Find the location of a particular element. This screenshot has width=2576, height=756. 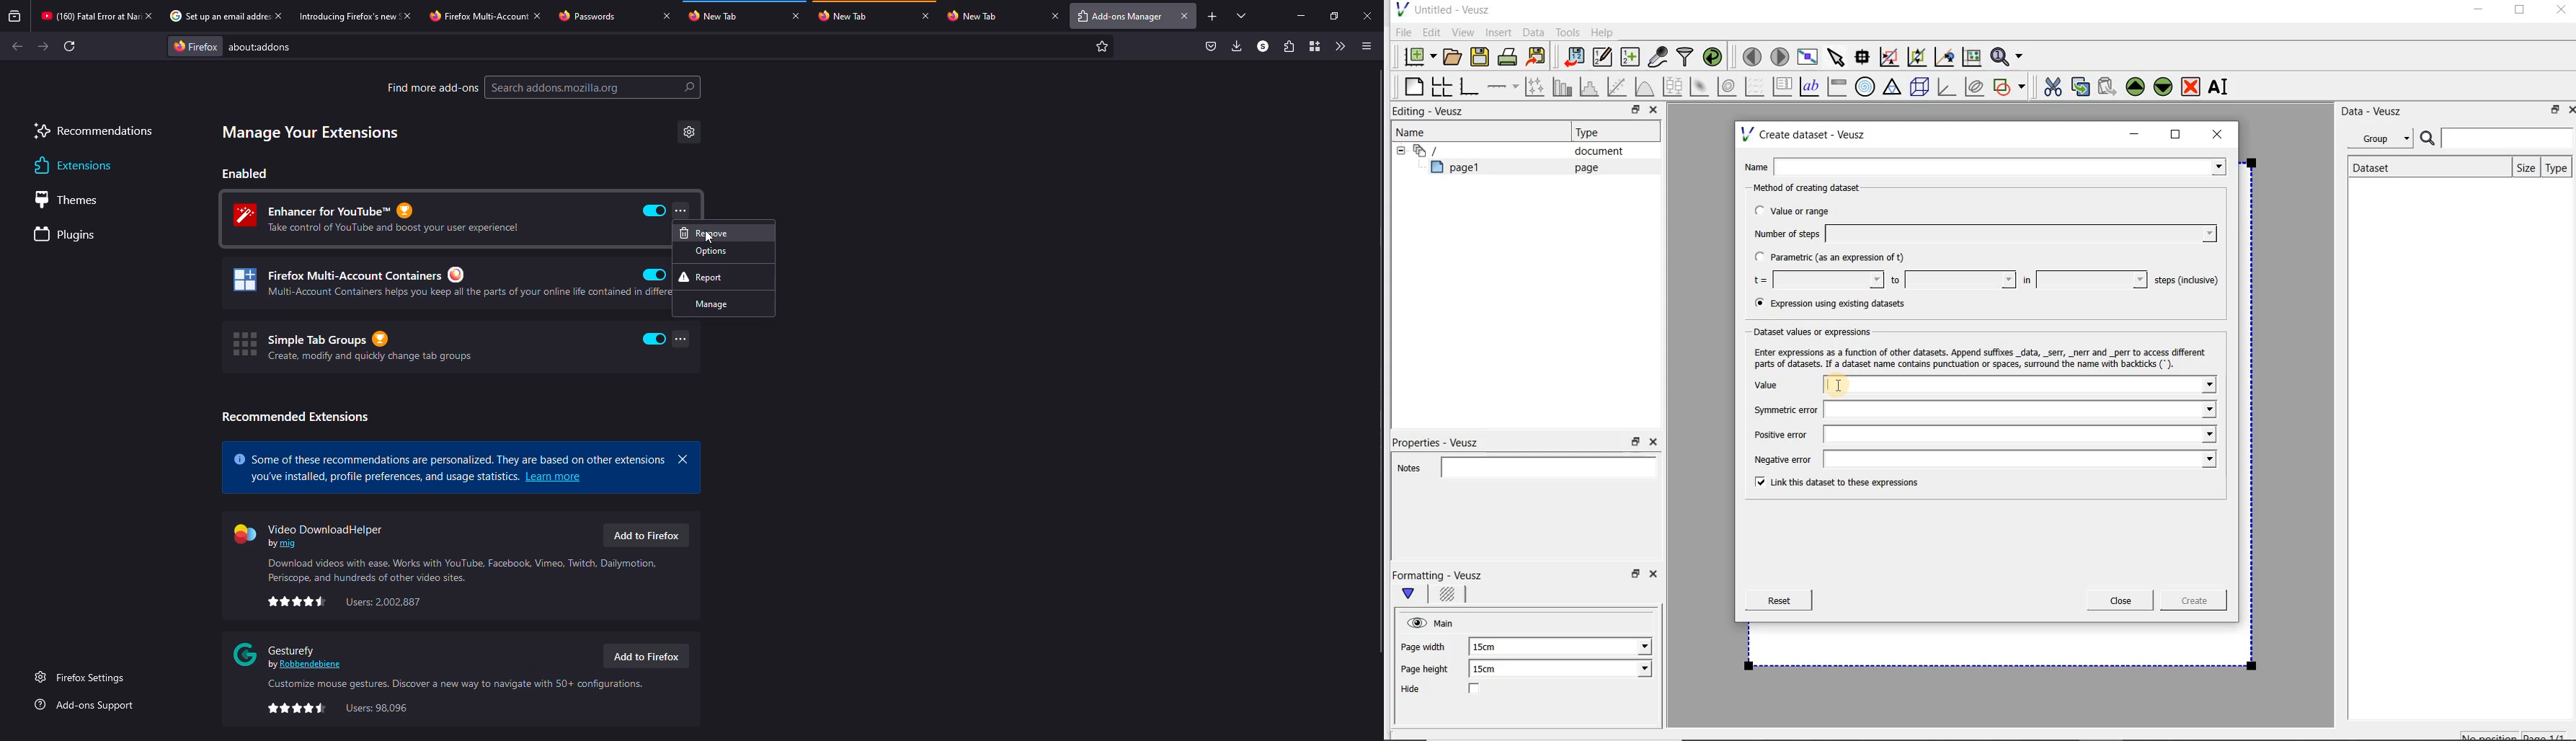

manage is located at coordinates (724, 303).